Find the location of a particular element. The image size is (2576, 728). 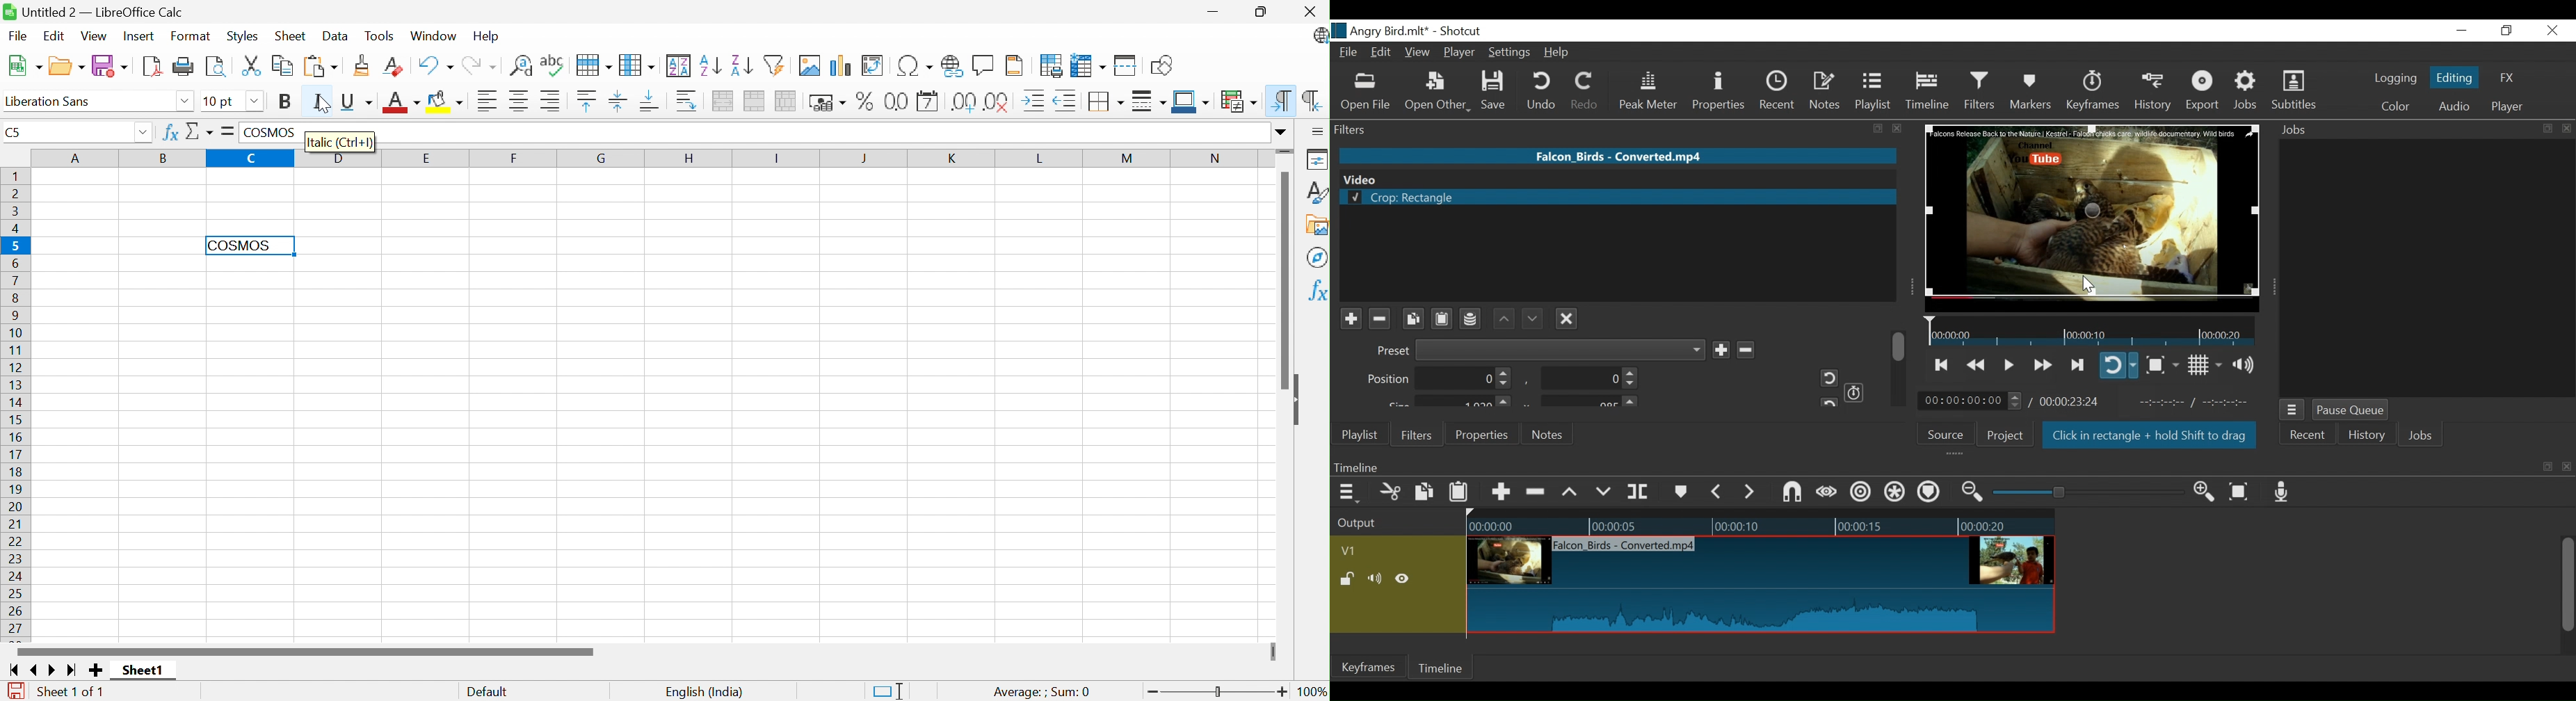

Select function is located at coordinates (200, 134).